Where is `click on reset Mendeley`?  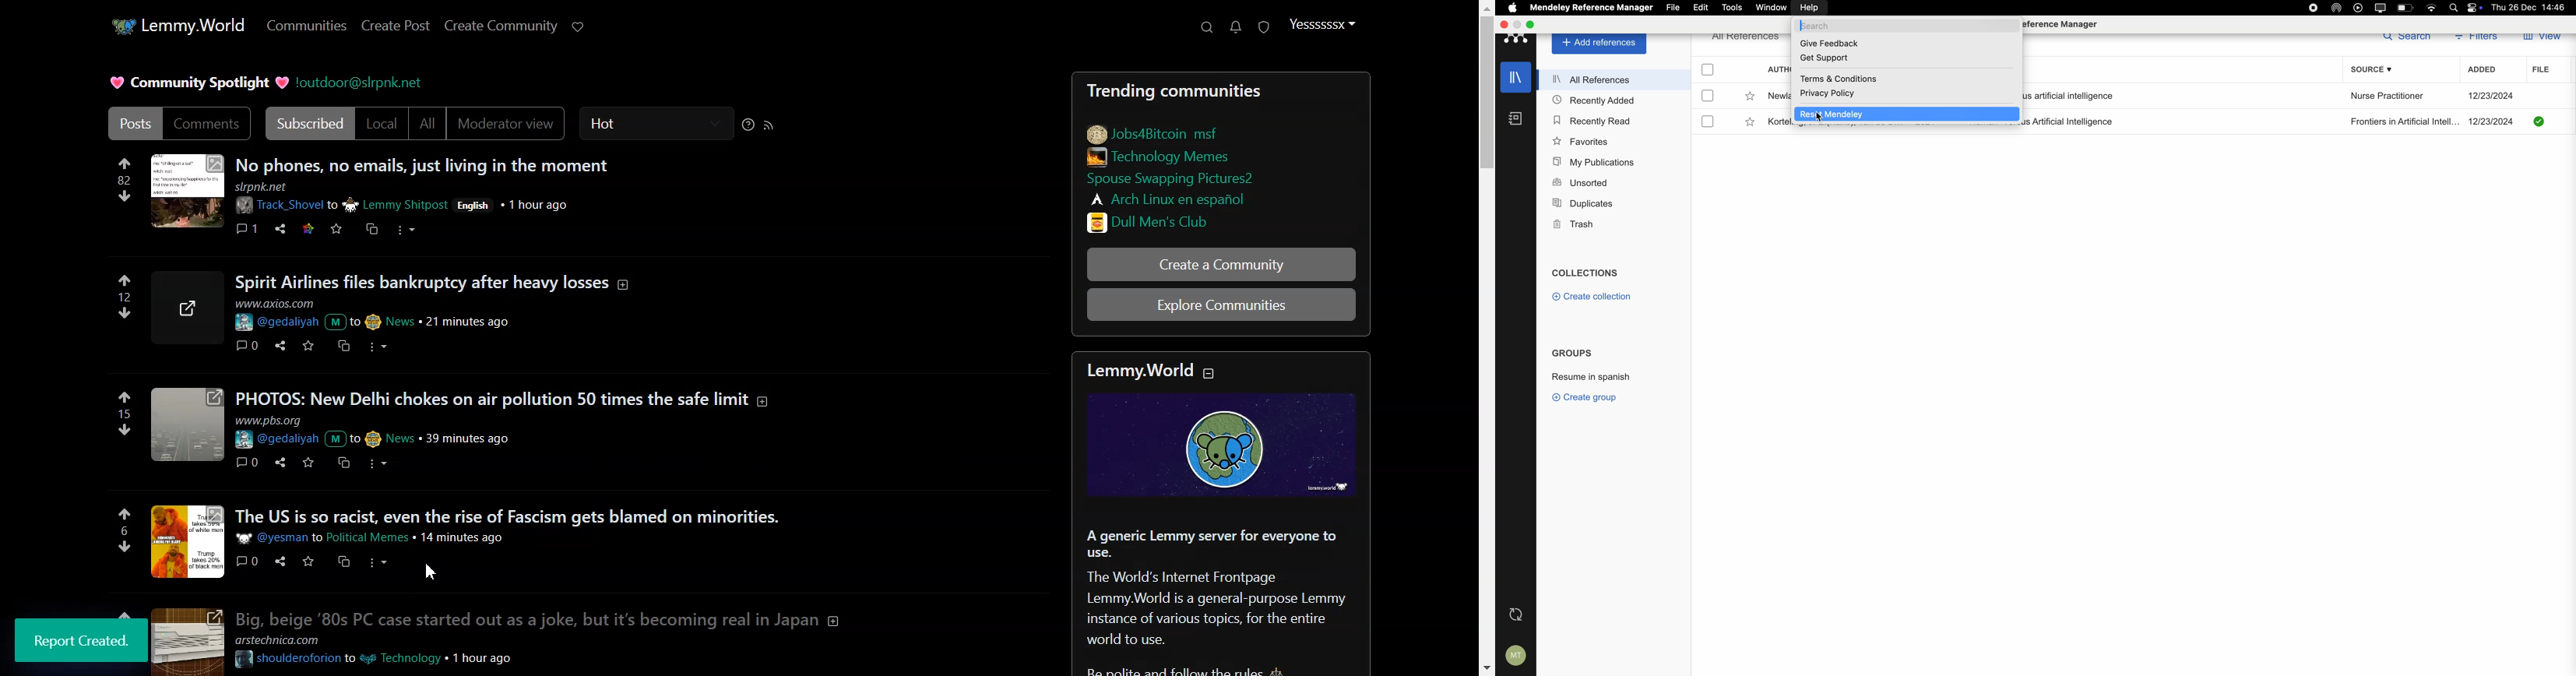 click on reset Mendeley is located at coordinates (1907, 114).